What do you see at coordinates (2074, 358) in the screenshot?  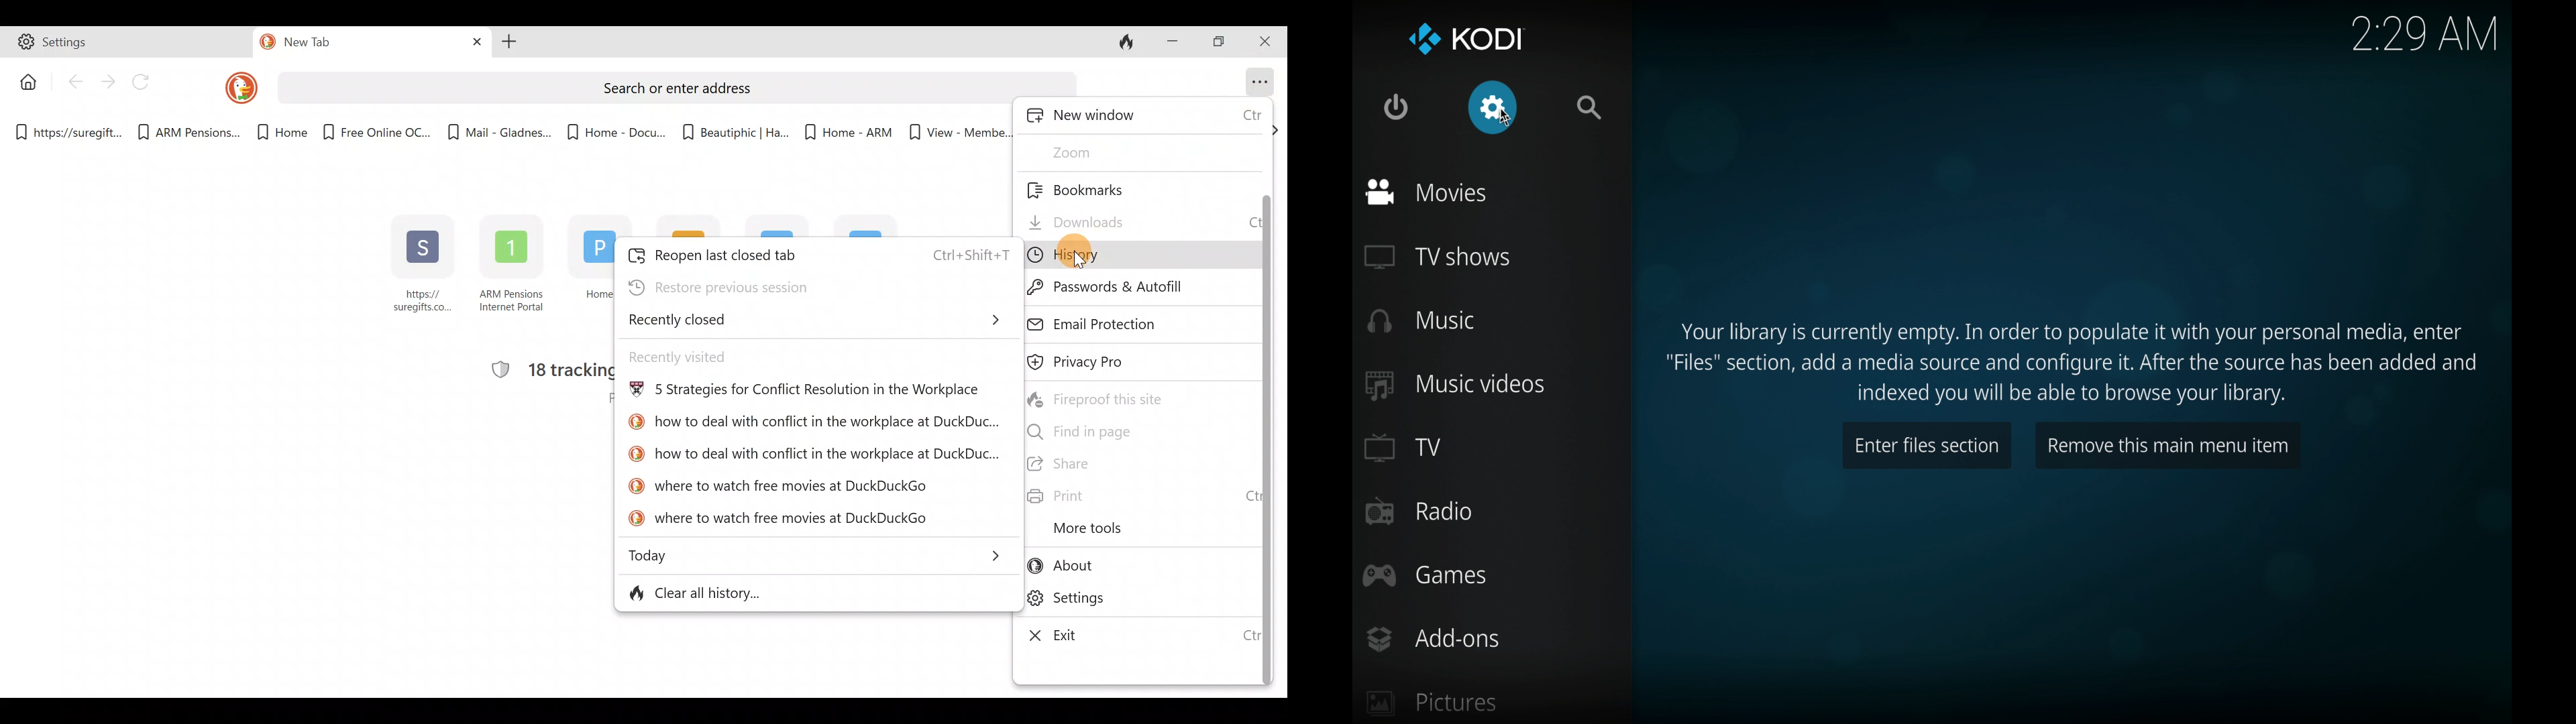 I see `Your library is currently empty. In order to populate it with your personal media, enter
"Files" section, add a media source and configure it. After the source has been added and
indexed you will be able to browse your library.` at bounding box center [2074, 358].